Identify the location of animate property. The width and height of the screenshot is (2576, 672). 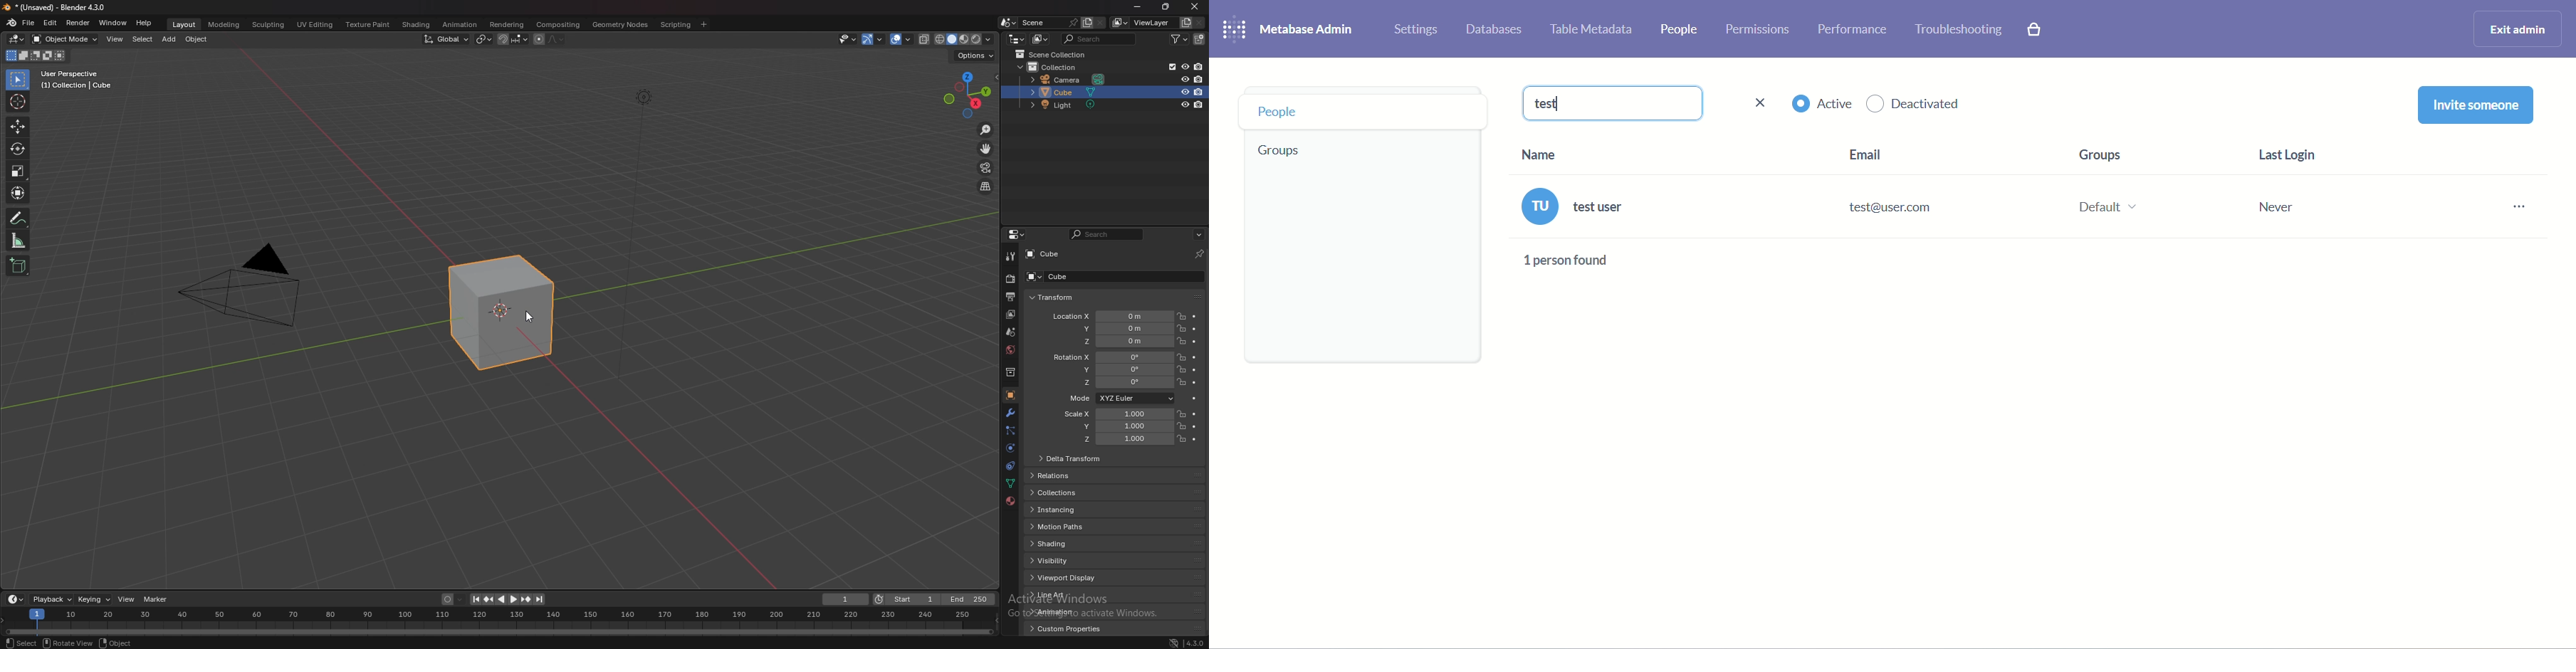
(1195, 328).